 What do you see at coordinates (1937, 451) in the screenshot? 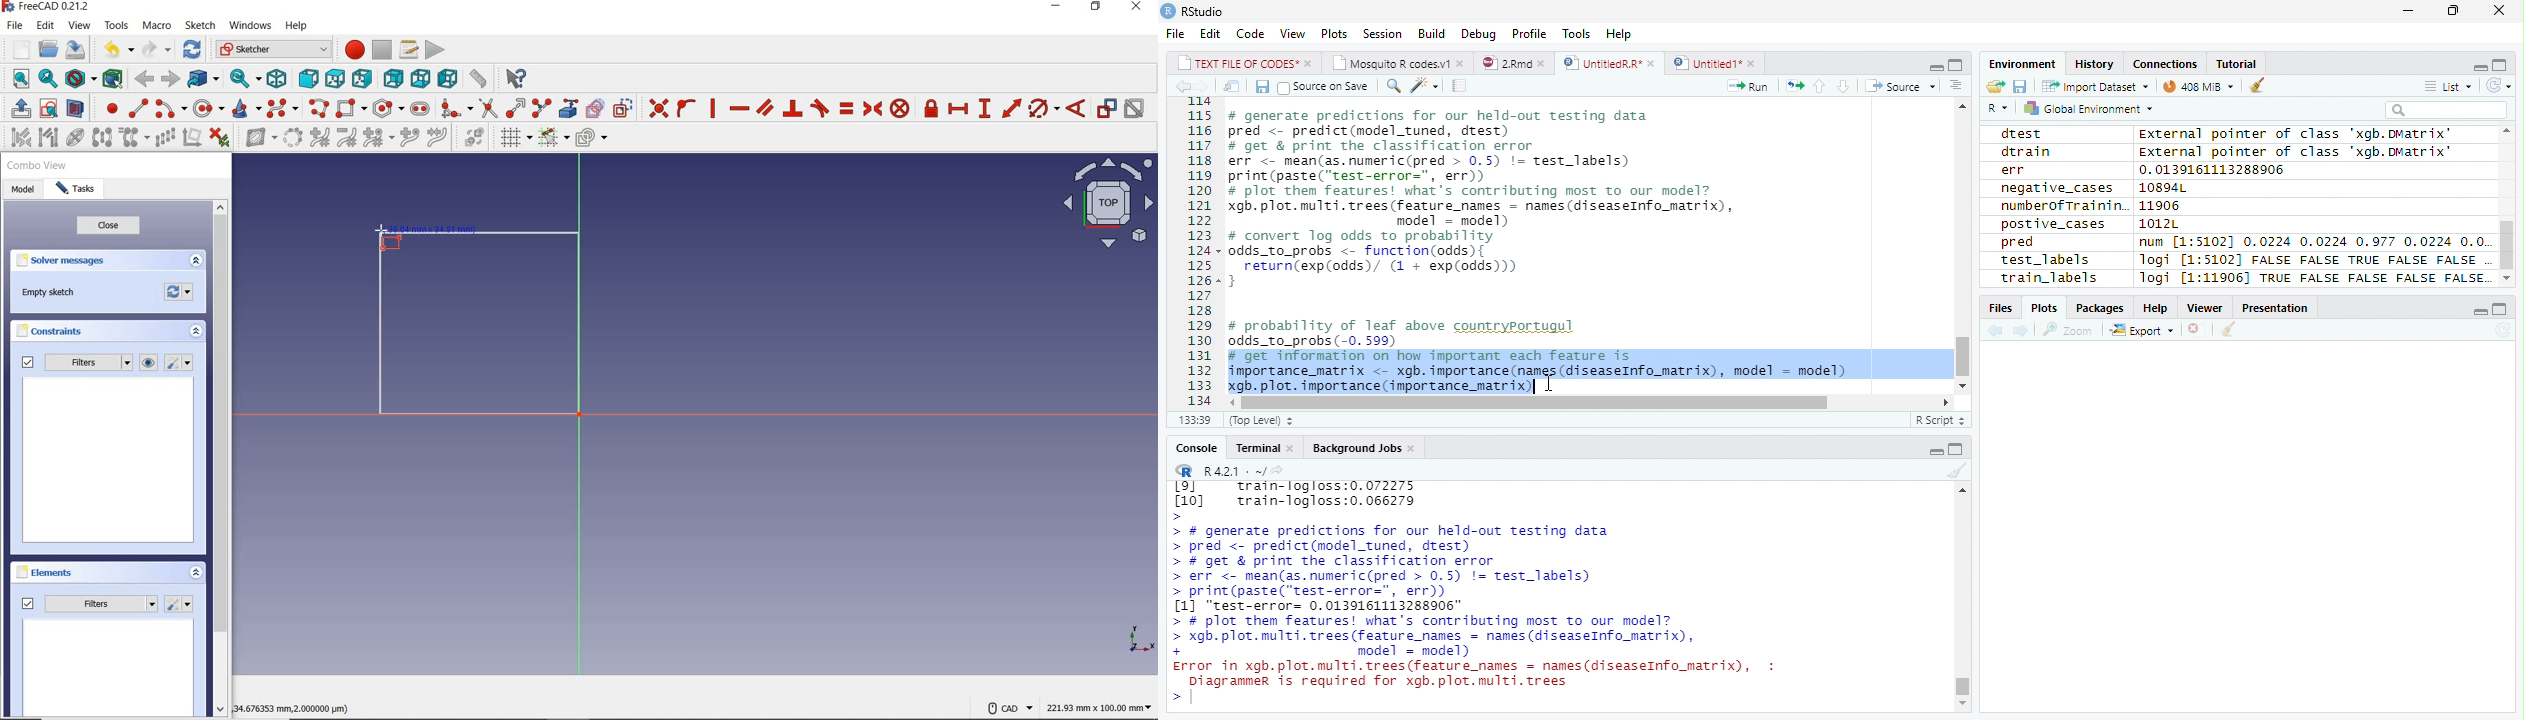
I see `Minimize` at bounding box center [1937, 451].